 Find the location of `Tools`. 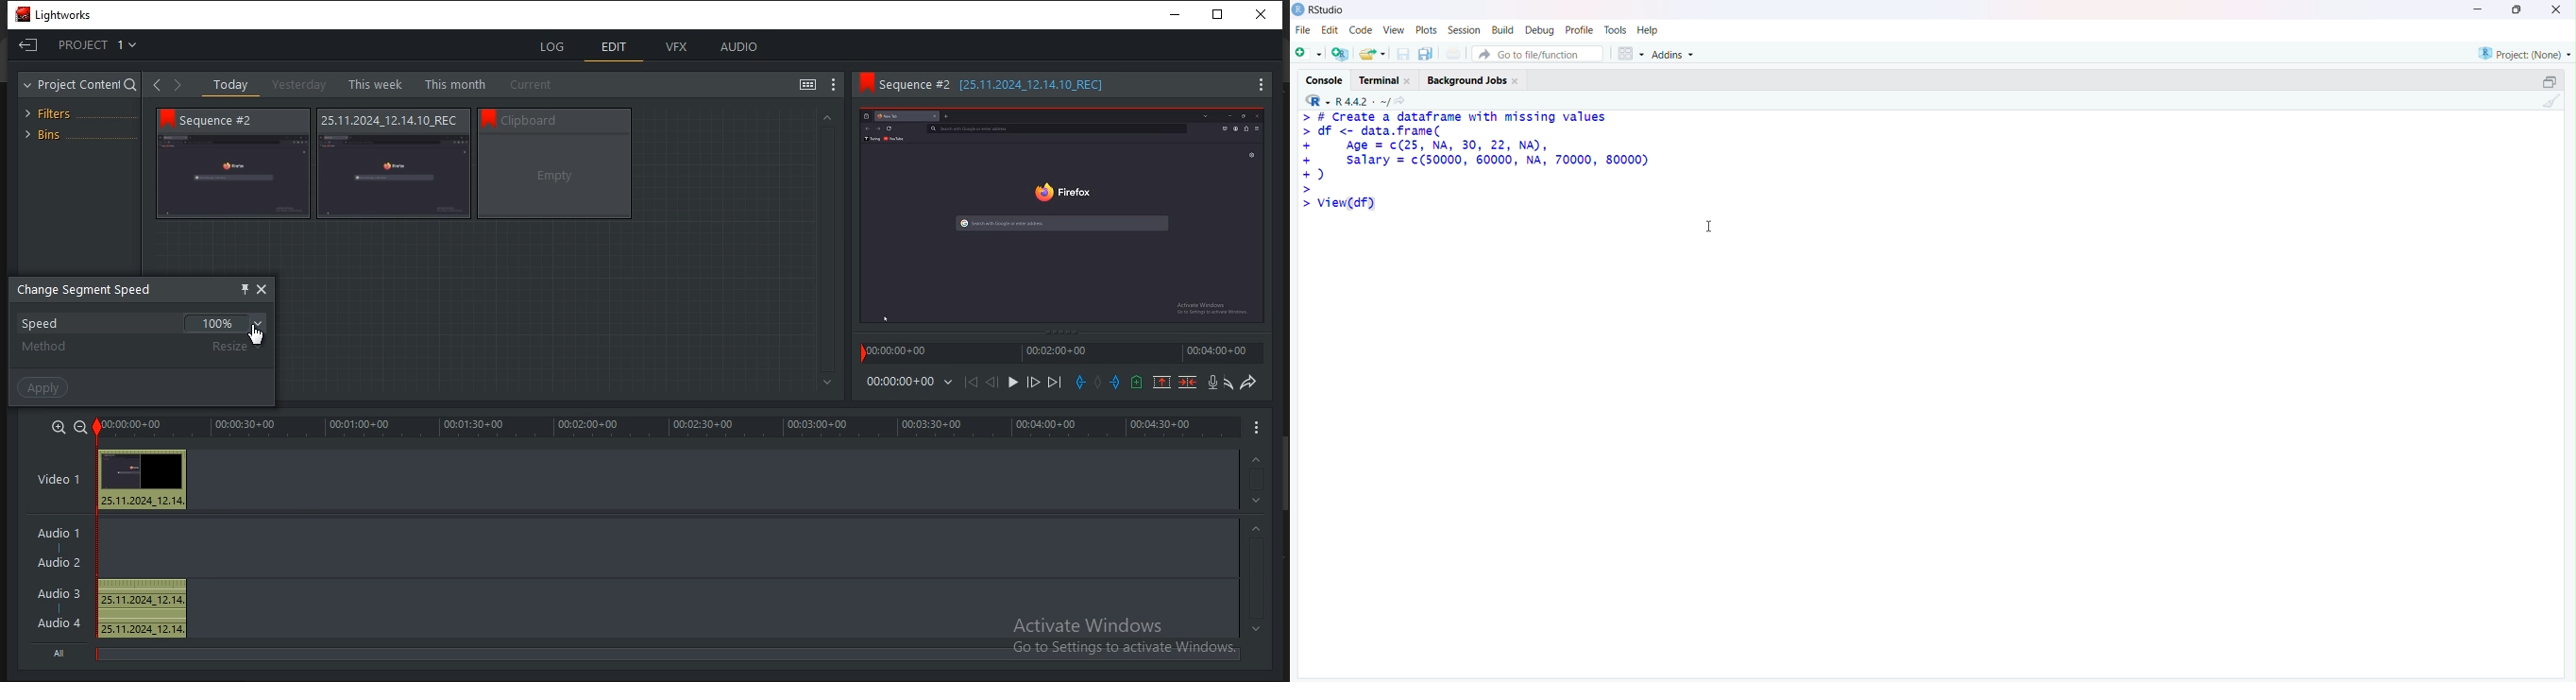

Tools is located at coordinates (1617, 30).